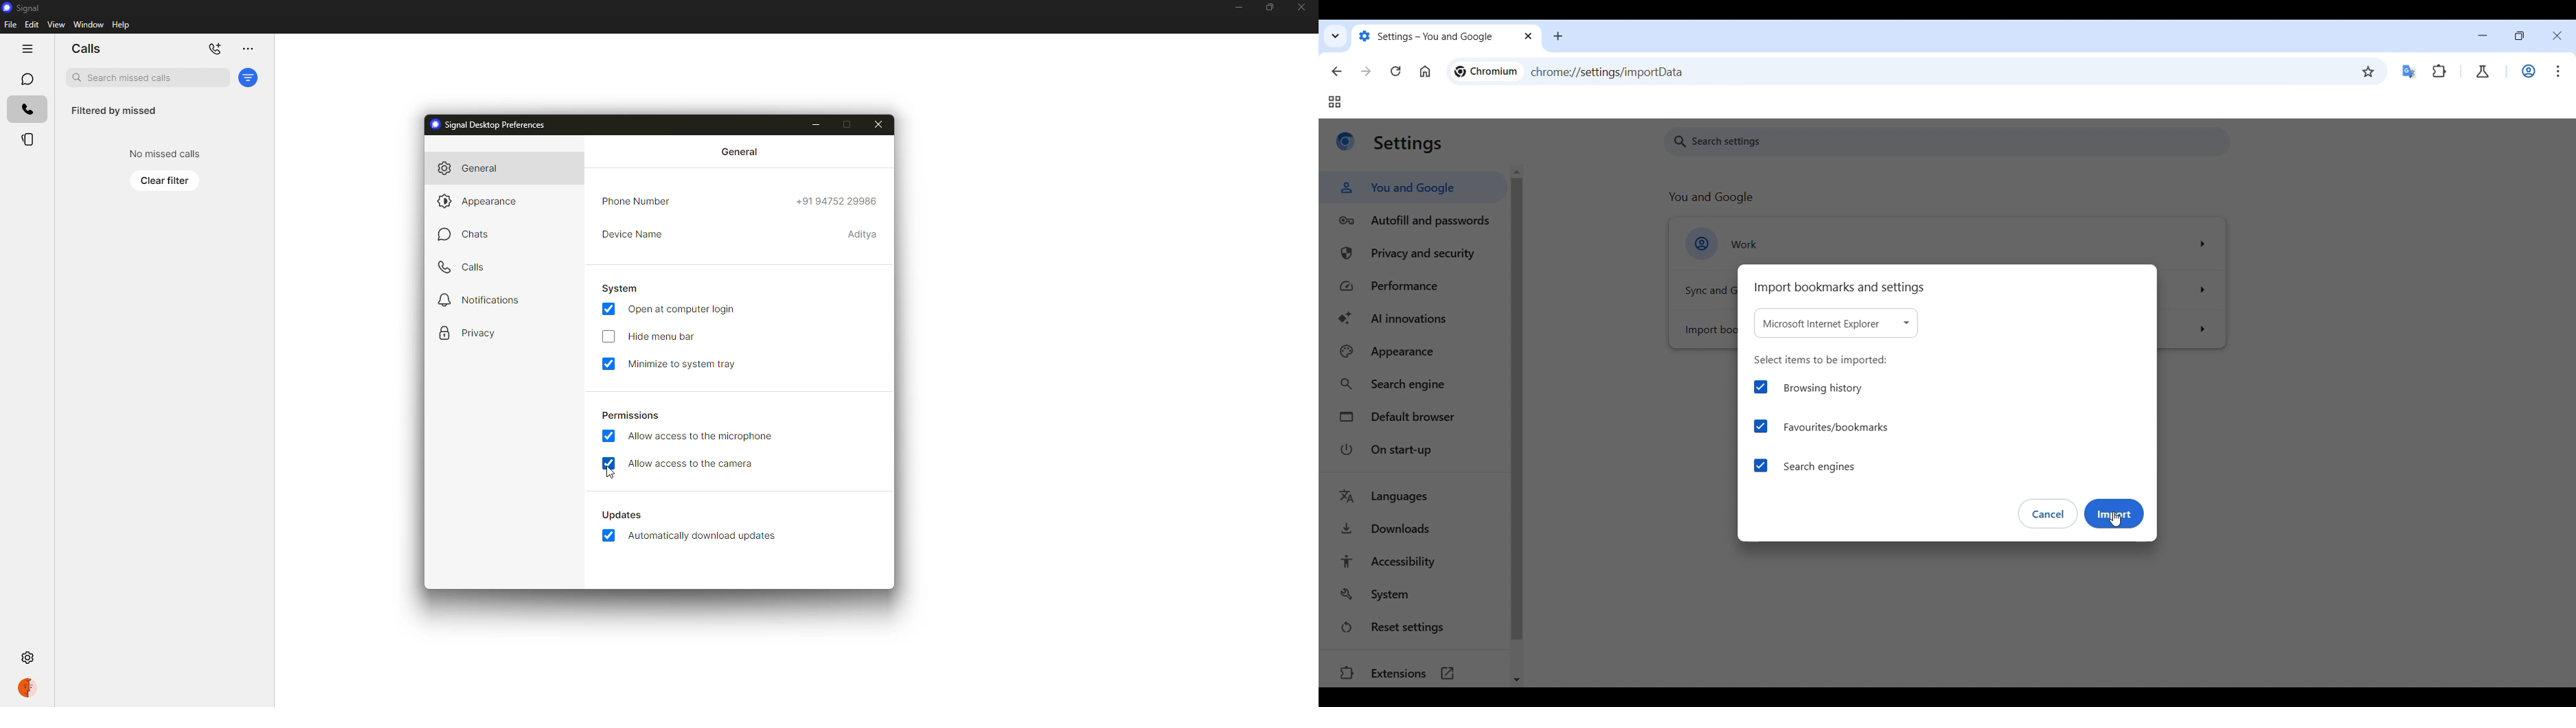 The width and height of the screenshot is (2576, 728). I want to click on maximize, so click(847, 124).